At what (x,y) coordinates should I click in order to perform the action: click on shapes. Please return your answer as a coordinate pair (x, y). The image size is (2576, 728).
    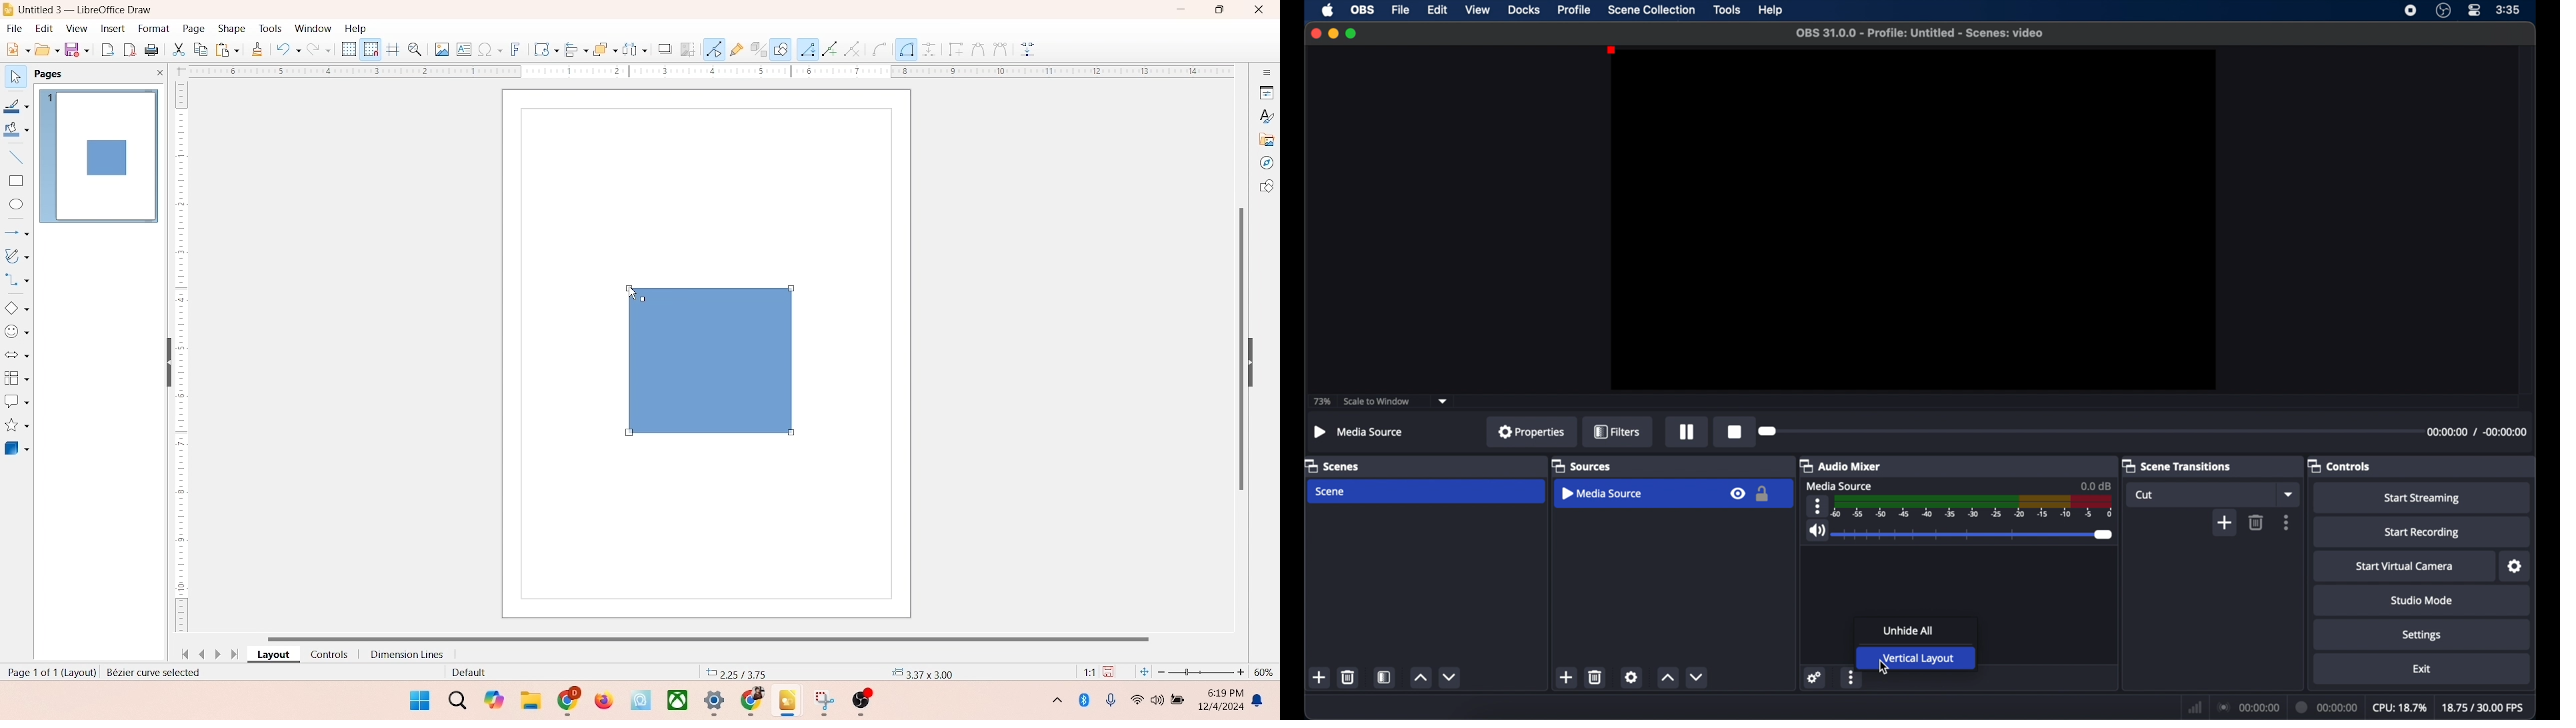
    Looking at the image, I should click on (1266, 188).